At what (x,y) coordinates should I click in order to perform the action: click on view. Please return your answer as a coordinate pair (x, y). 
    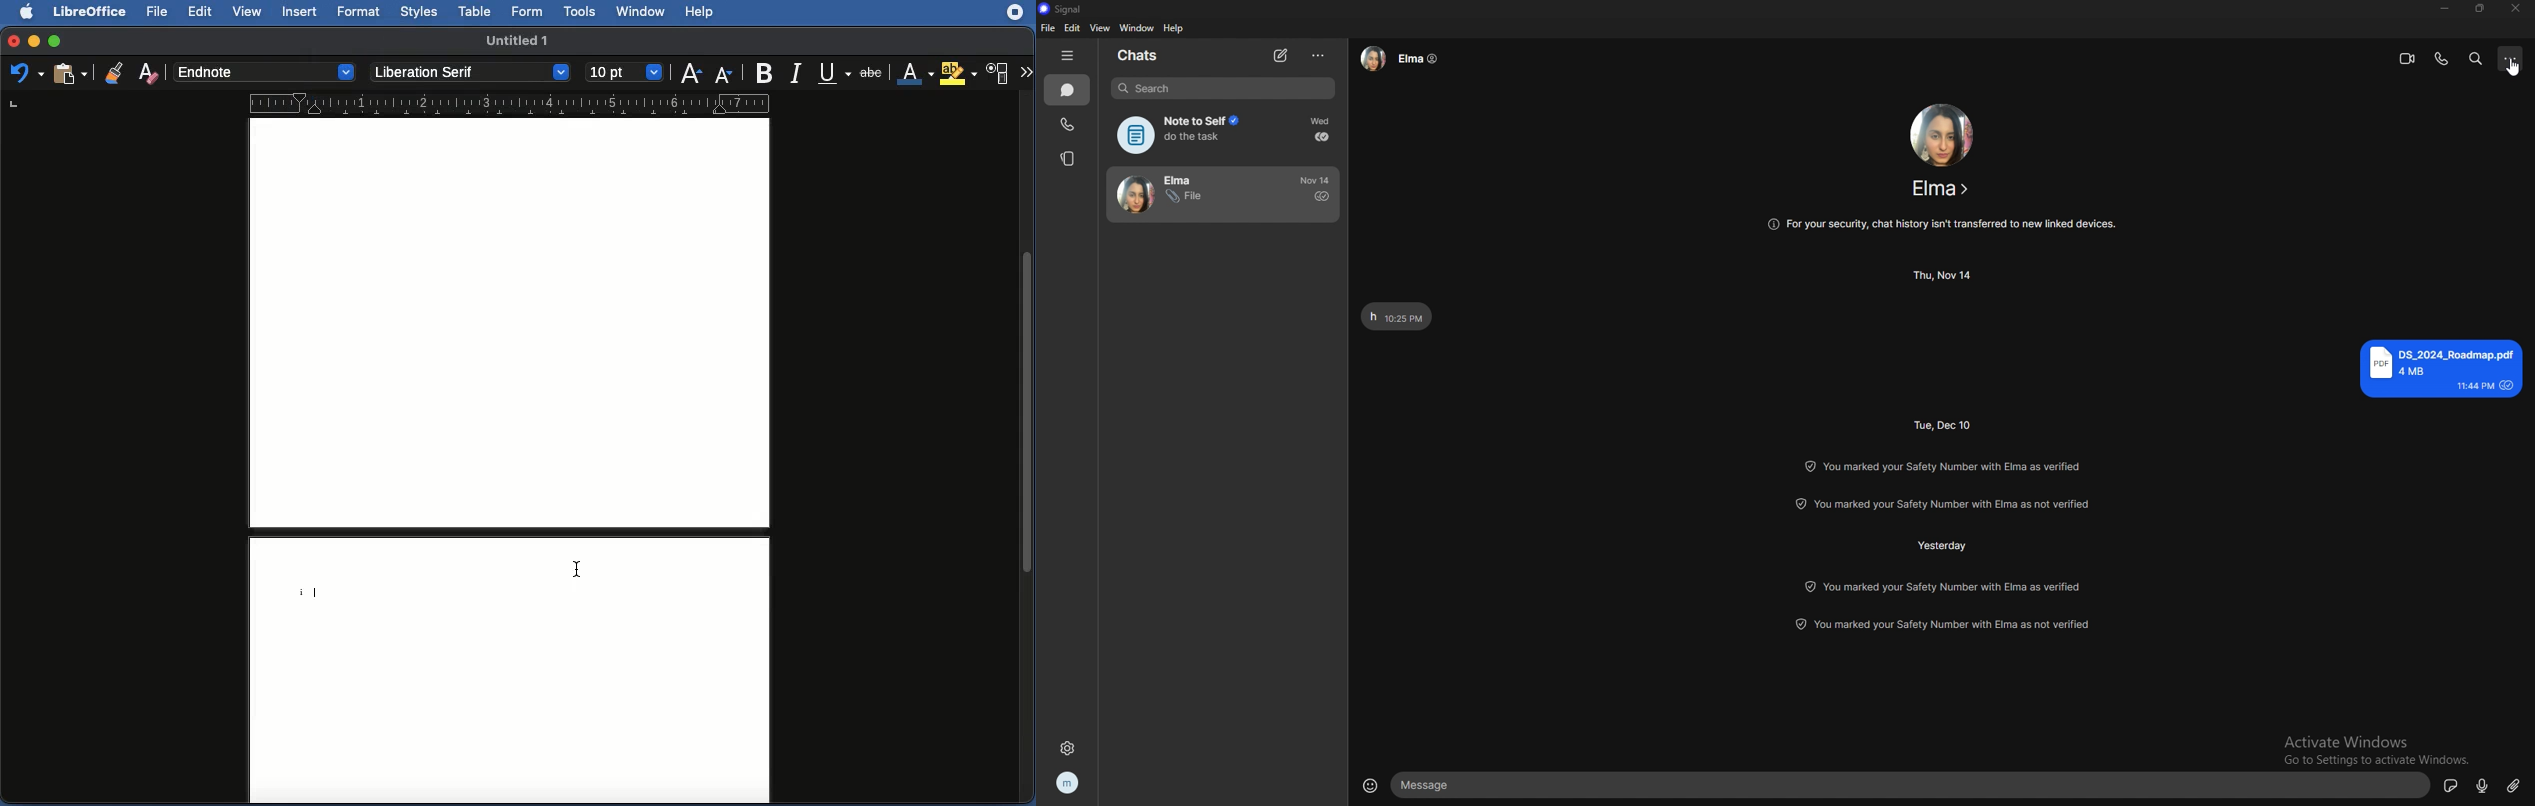
    Looking at the image, I should click on (1100, 28).